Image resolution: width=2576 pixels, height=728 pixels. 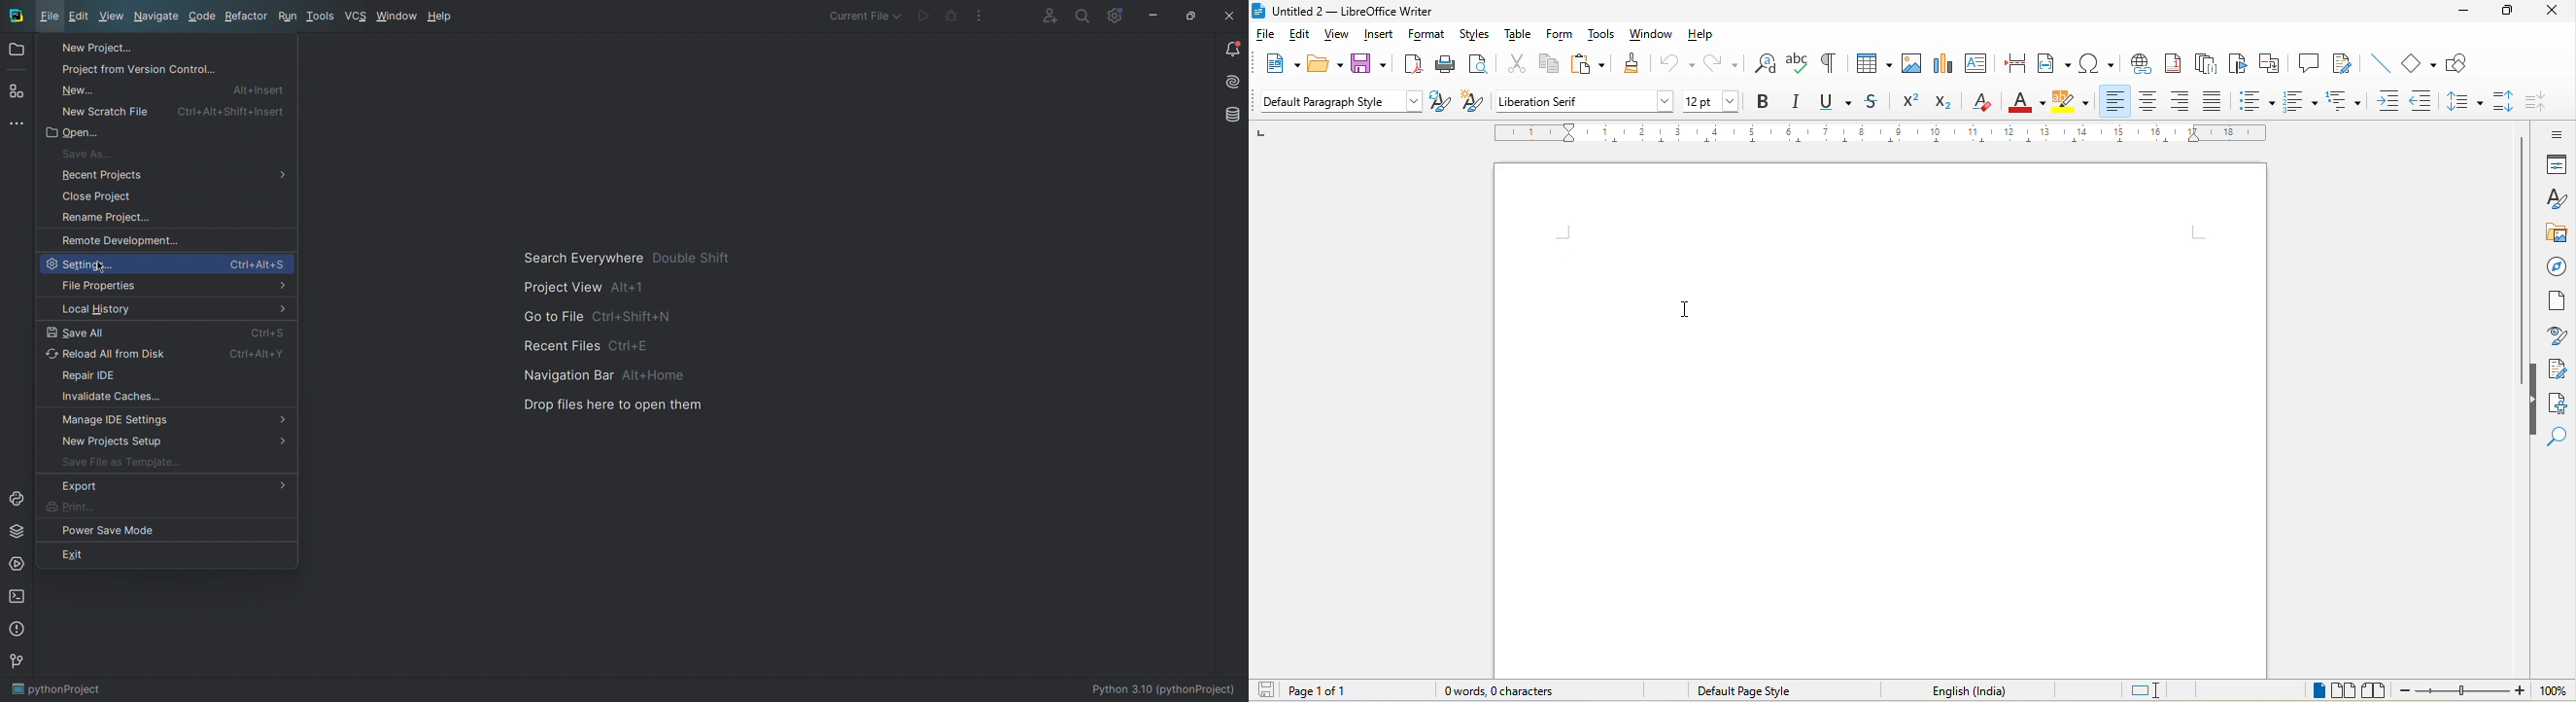 I want to click on tools, so click(x=1605, y=36).